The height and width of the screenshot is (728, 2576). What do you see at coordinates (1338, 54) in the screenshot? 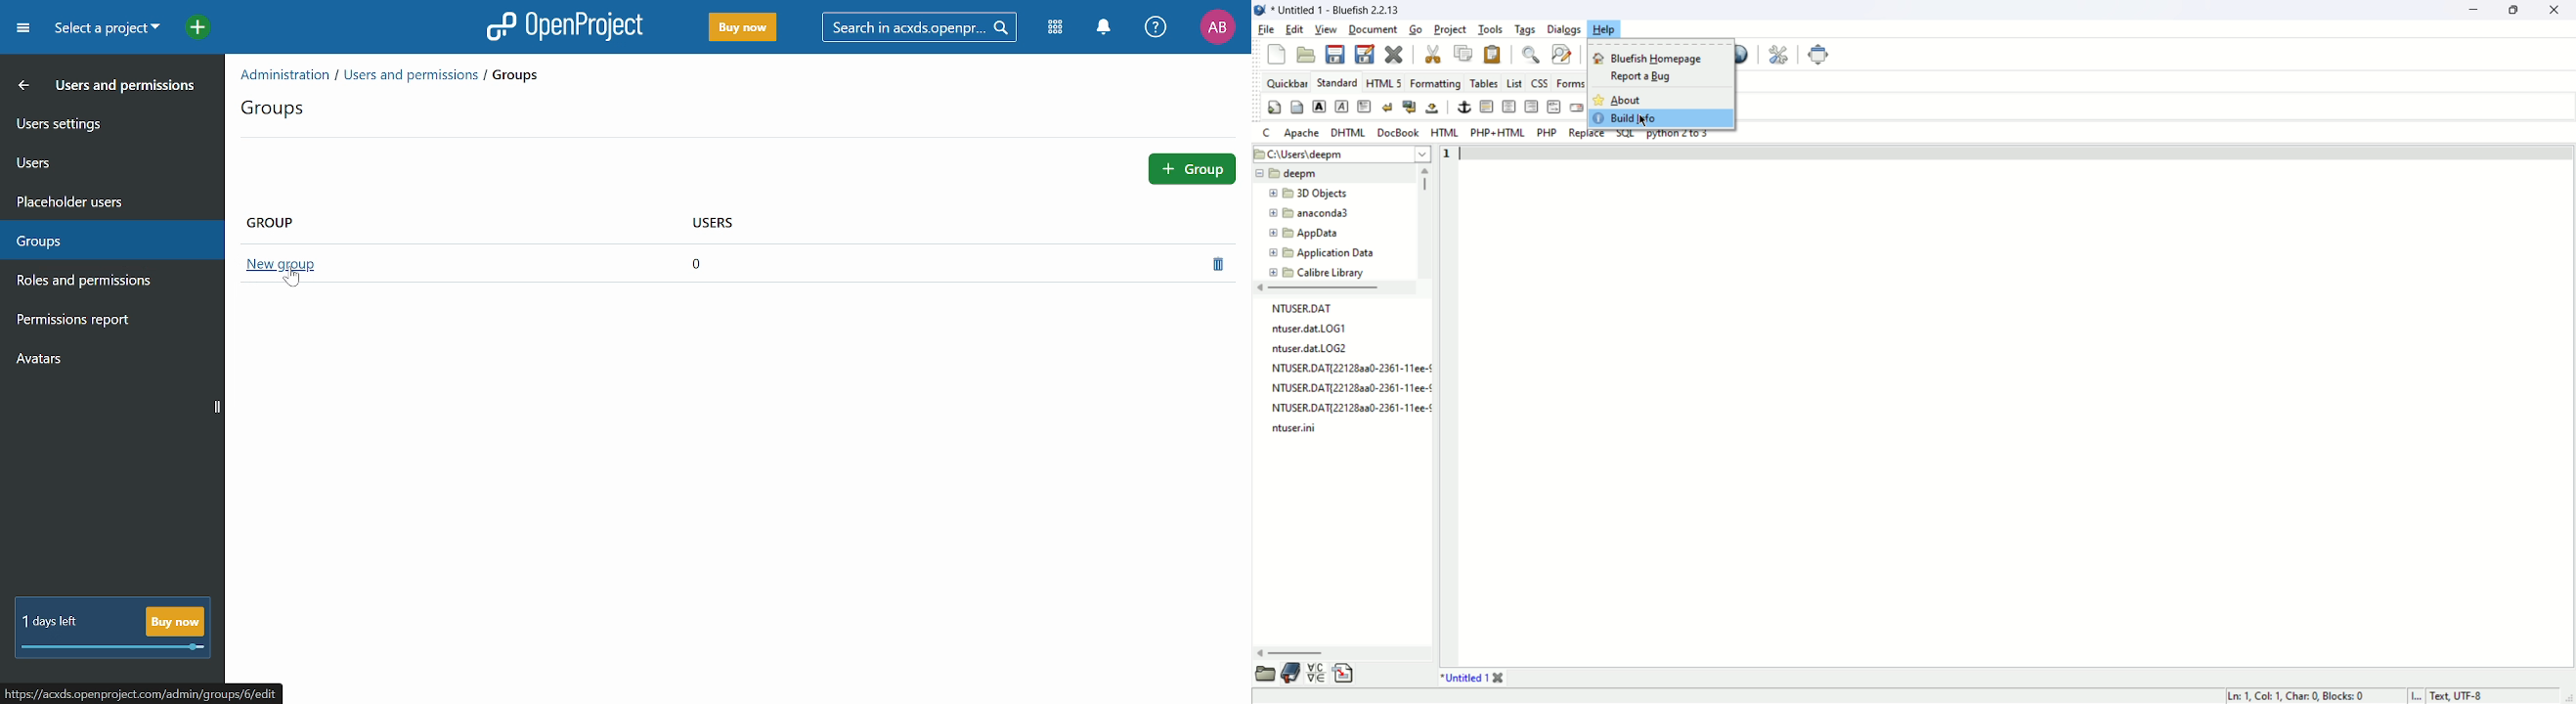
I see `save` at bounding box center [1338, 54].